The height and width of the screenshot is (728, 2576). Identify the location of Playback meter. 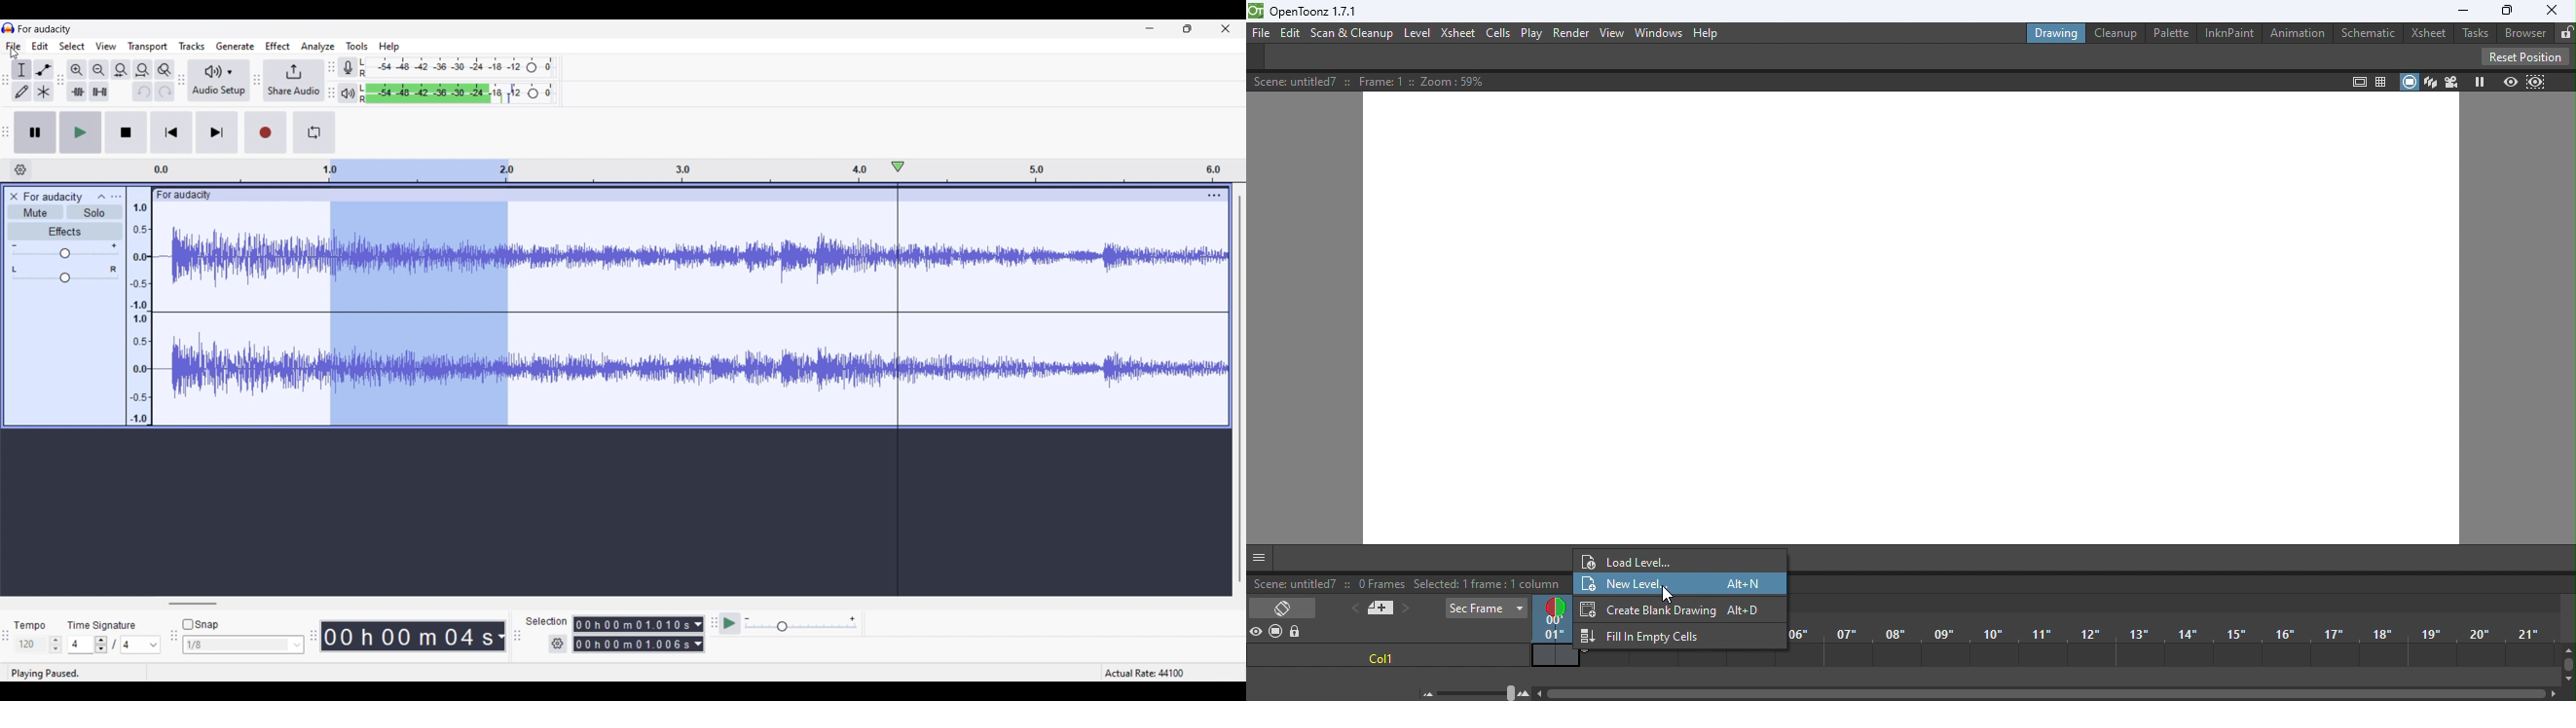
(347, 93).